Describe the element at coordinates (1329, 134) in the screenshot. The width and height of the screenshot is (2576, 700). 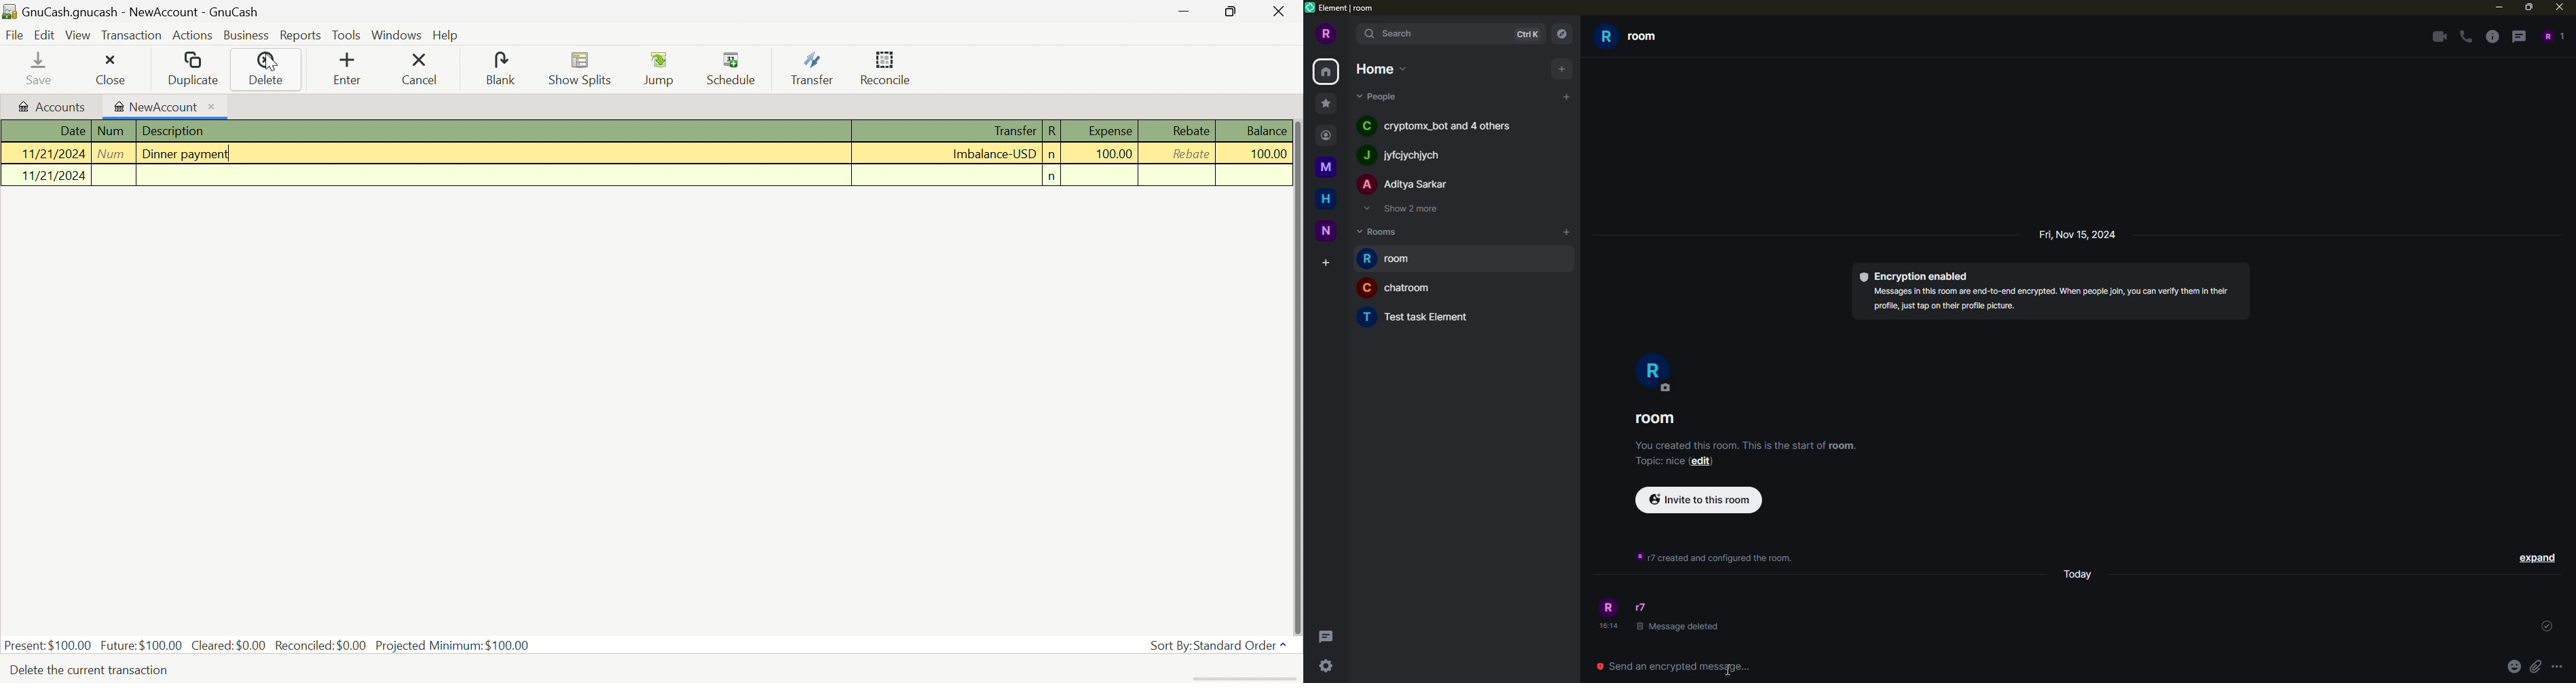
I see `contact` at that location.